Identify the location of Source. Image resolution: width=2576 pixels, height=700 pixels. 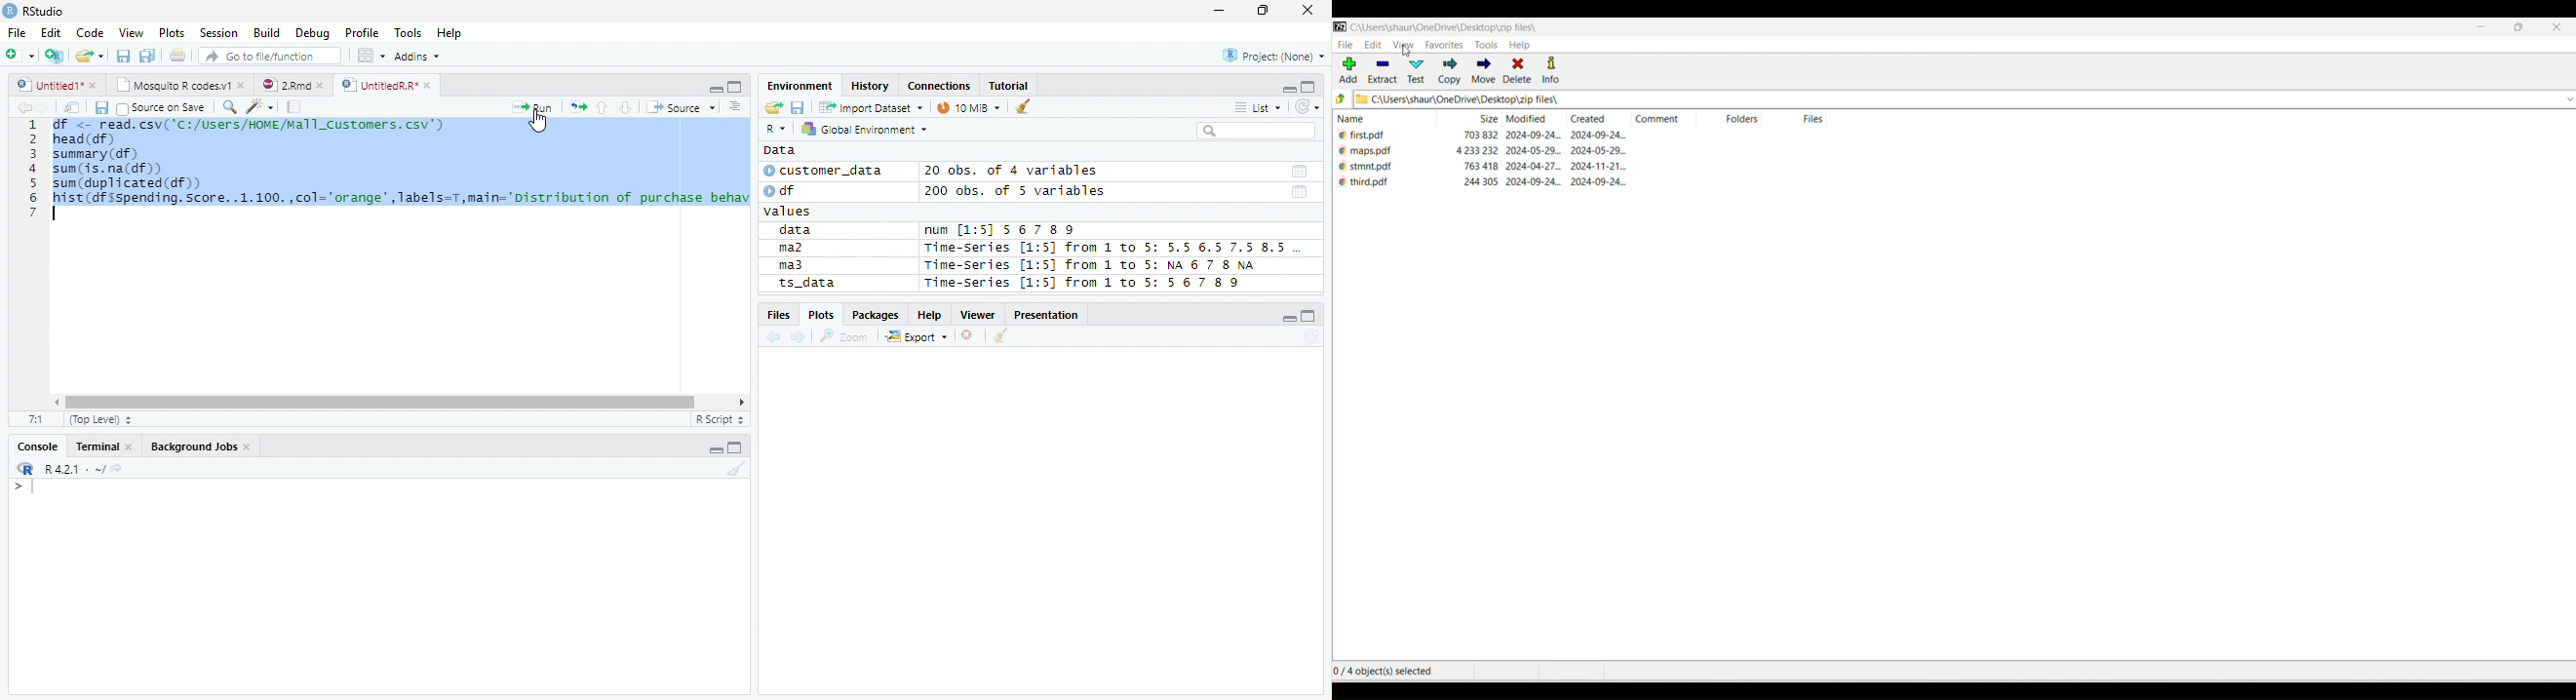
(679, 107).